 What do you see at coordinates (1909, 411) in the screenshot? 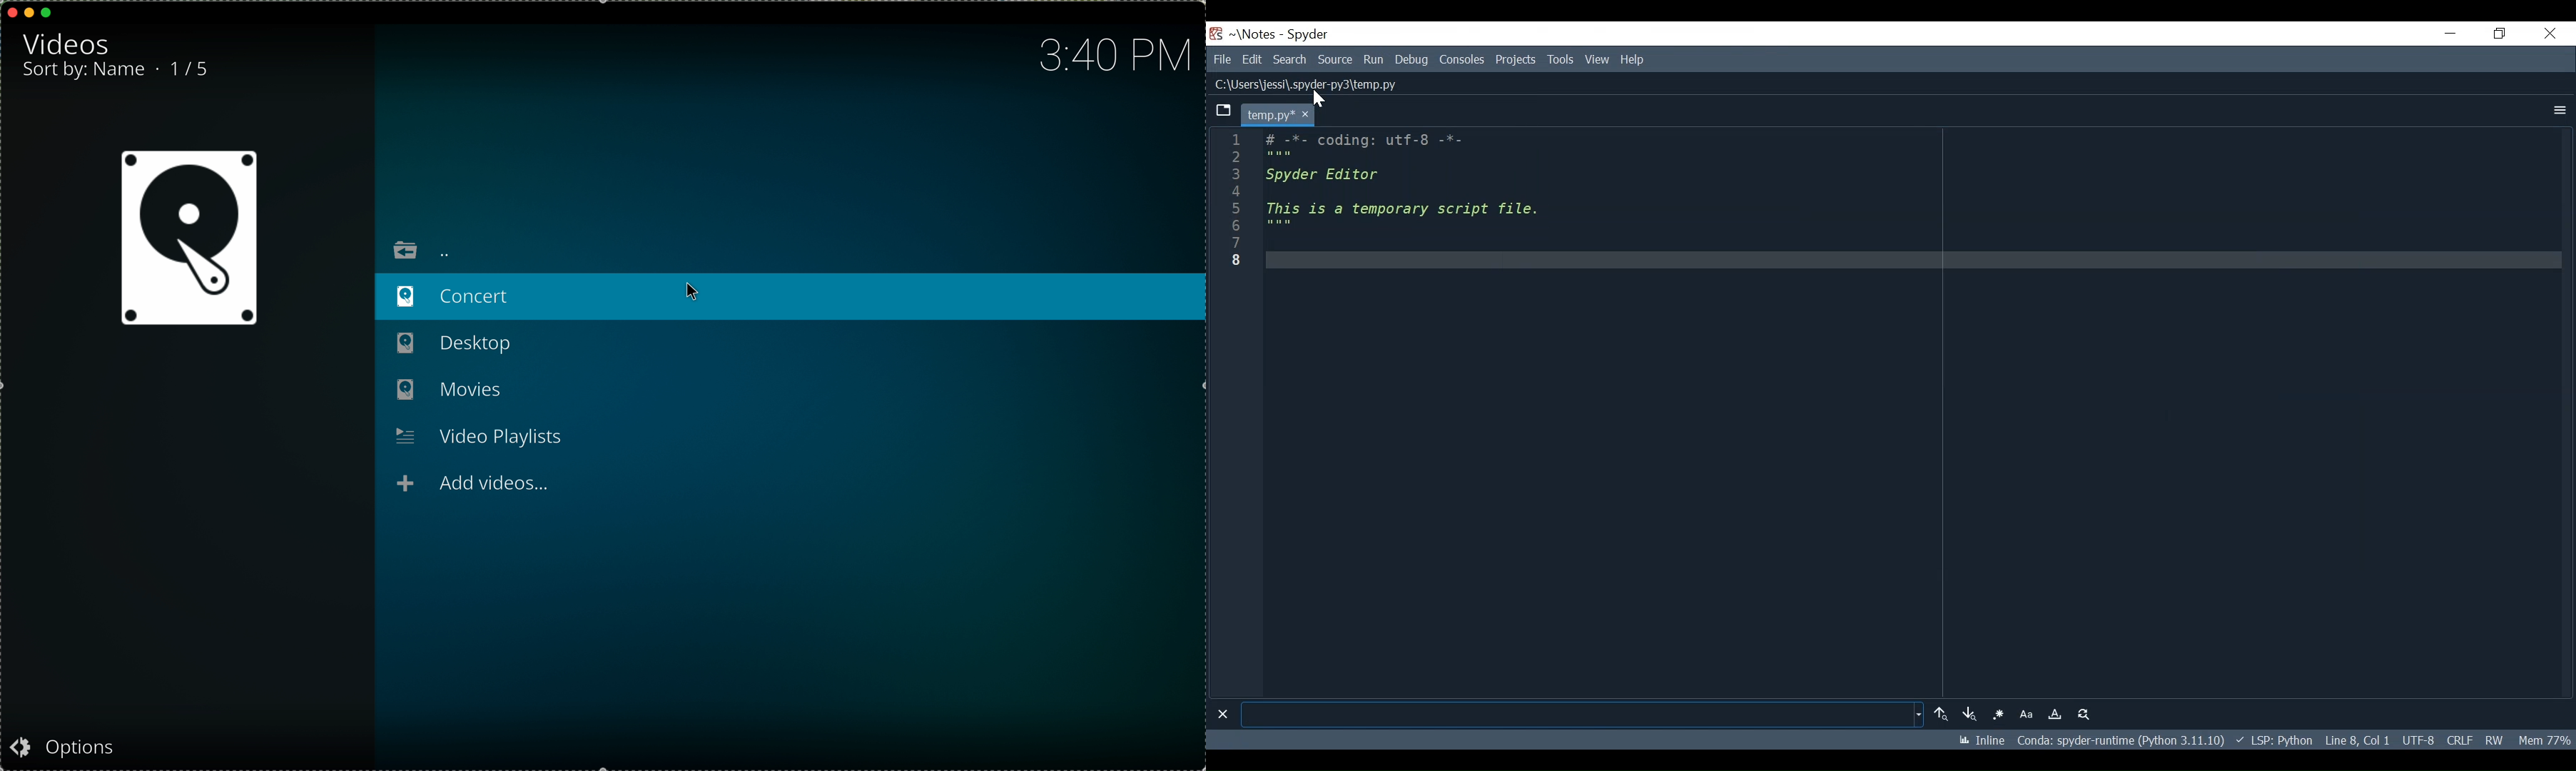
I see `# -*- coding: utf-8 -*- """ Spyder Editor  This is a temporary script file. """` at bounding box center [1909, 411].